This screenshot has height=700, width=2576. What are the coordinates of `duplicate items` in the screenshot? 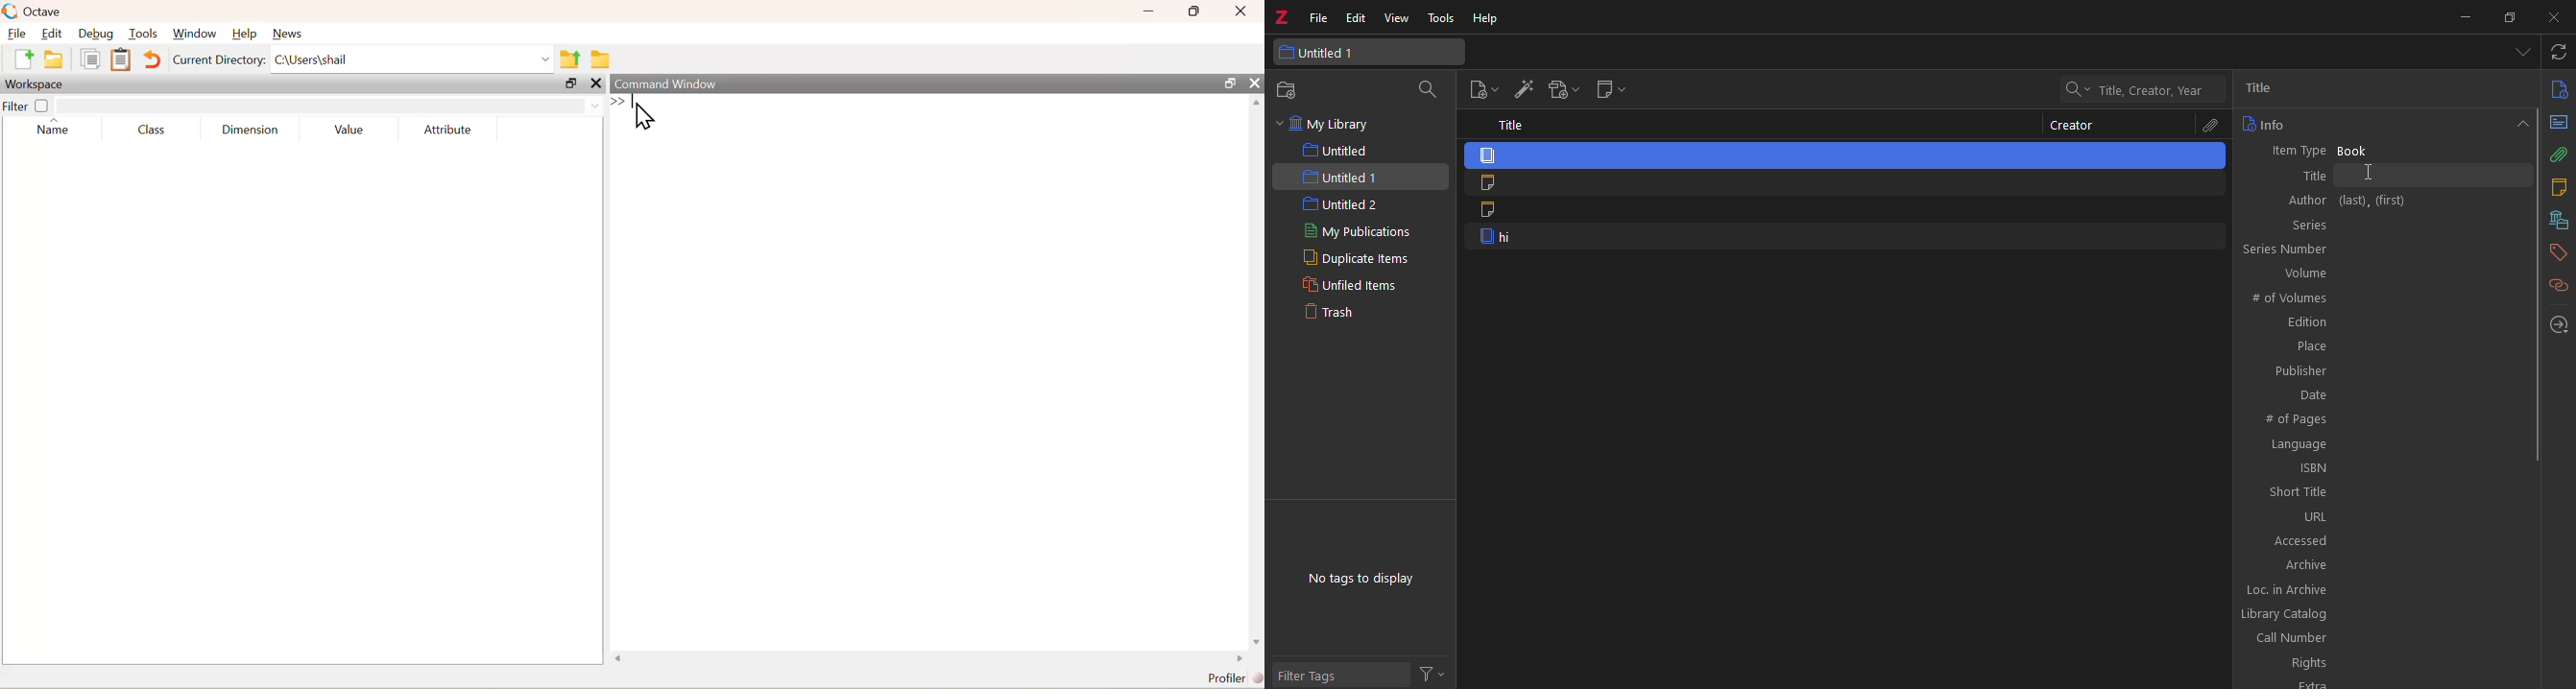 It's located at (1349, 260).